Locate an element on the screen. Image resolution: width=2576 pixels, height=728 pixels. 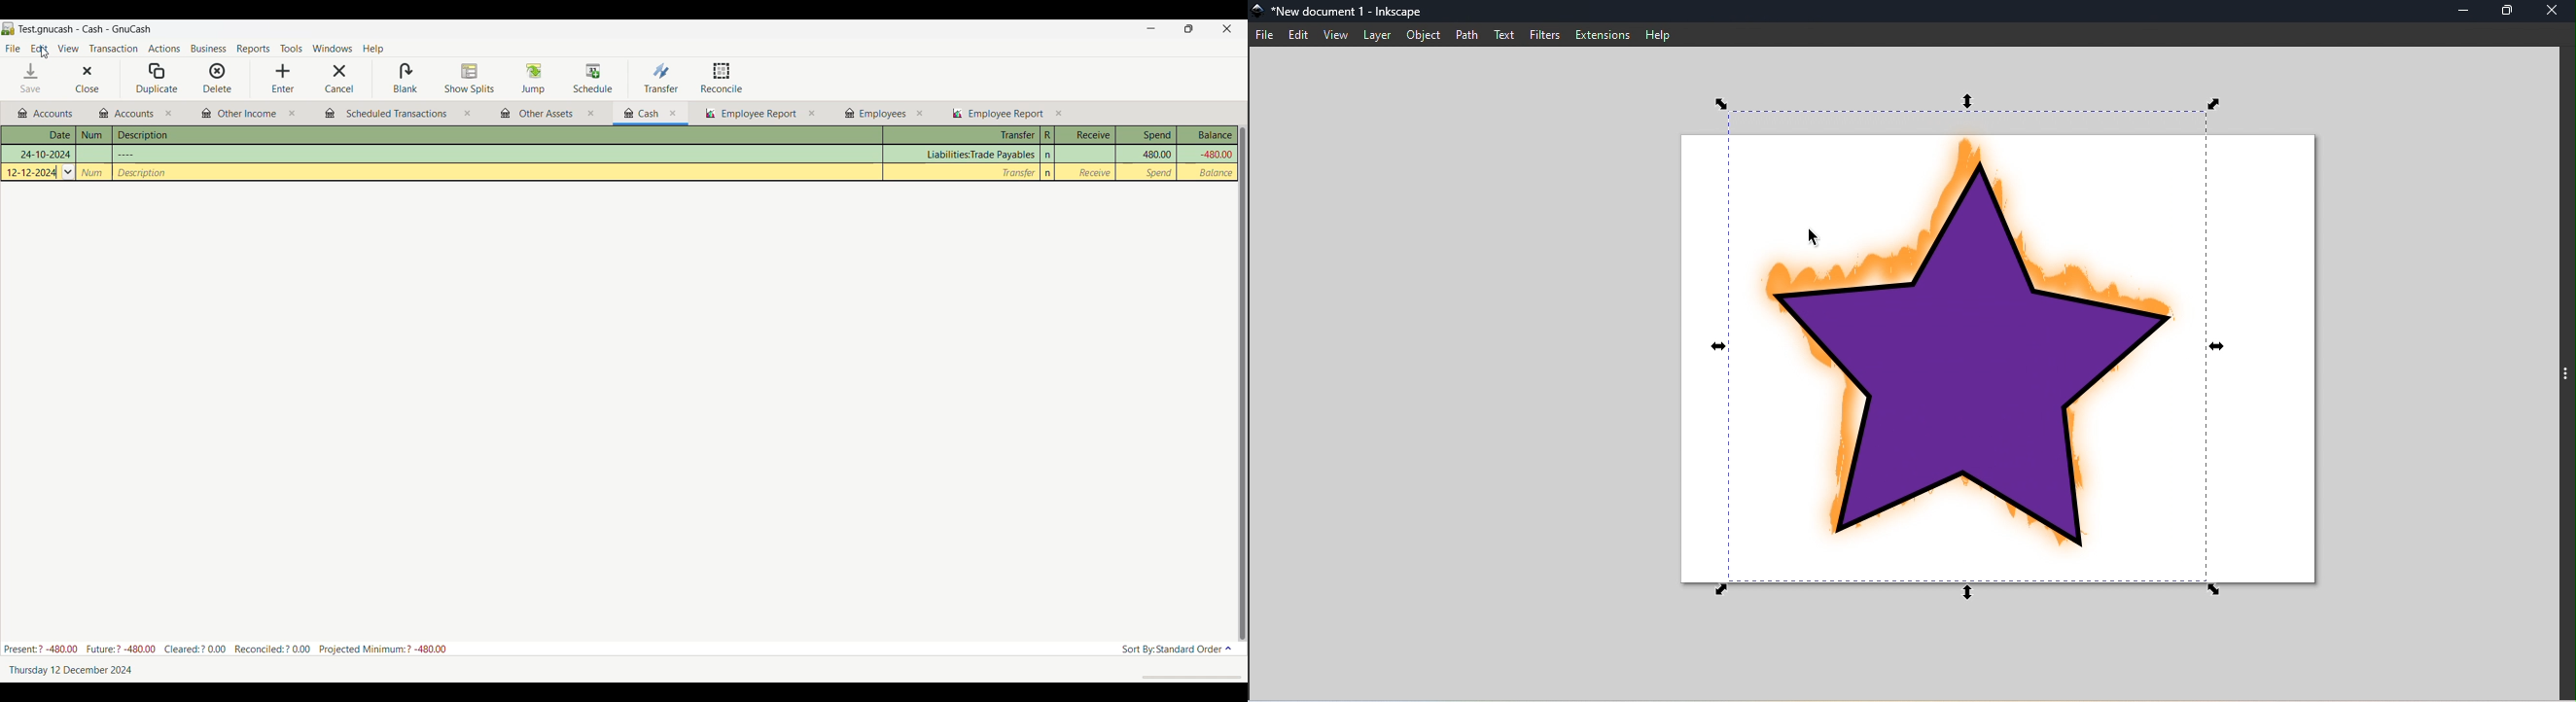
Current sort order is located at coordinates (1177, 649).